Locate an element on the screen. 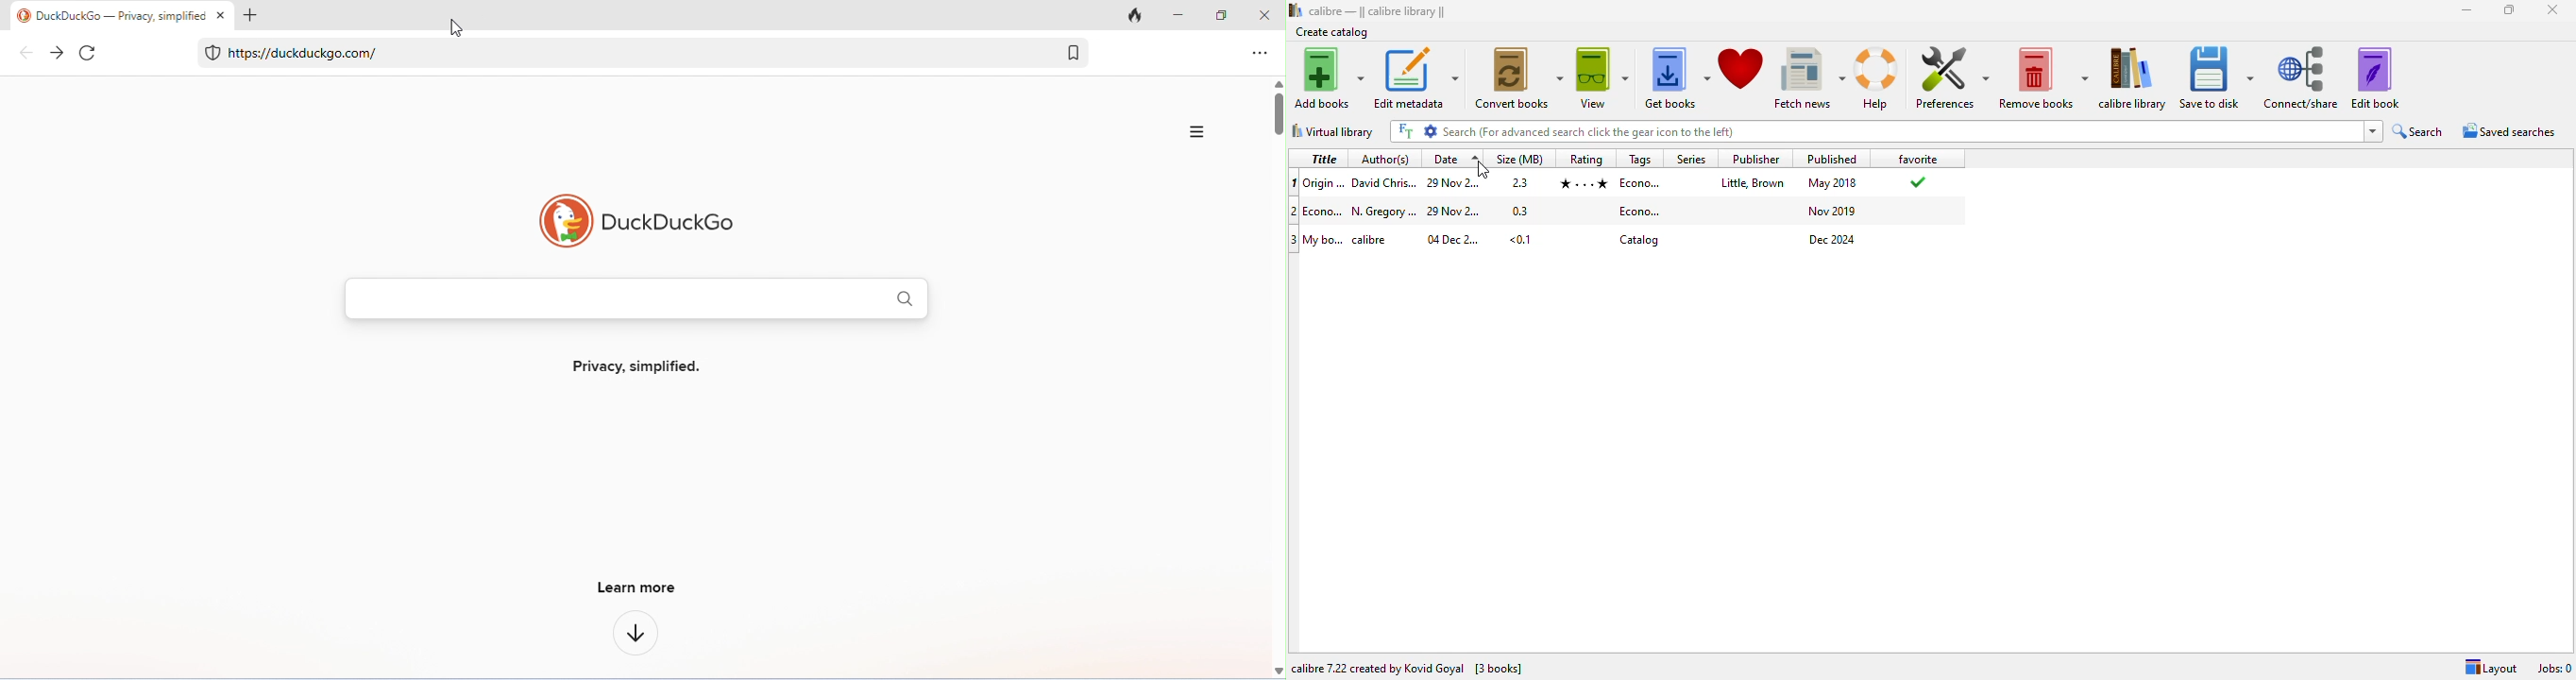  calibre library is located at coordinates (1376, 10).